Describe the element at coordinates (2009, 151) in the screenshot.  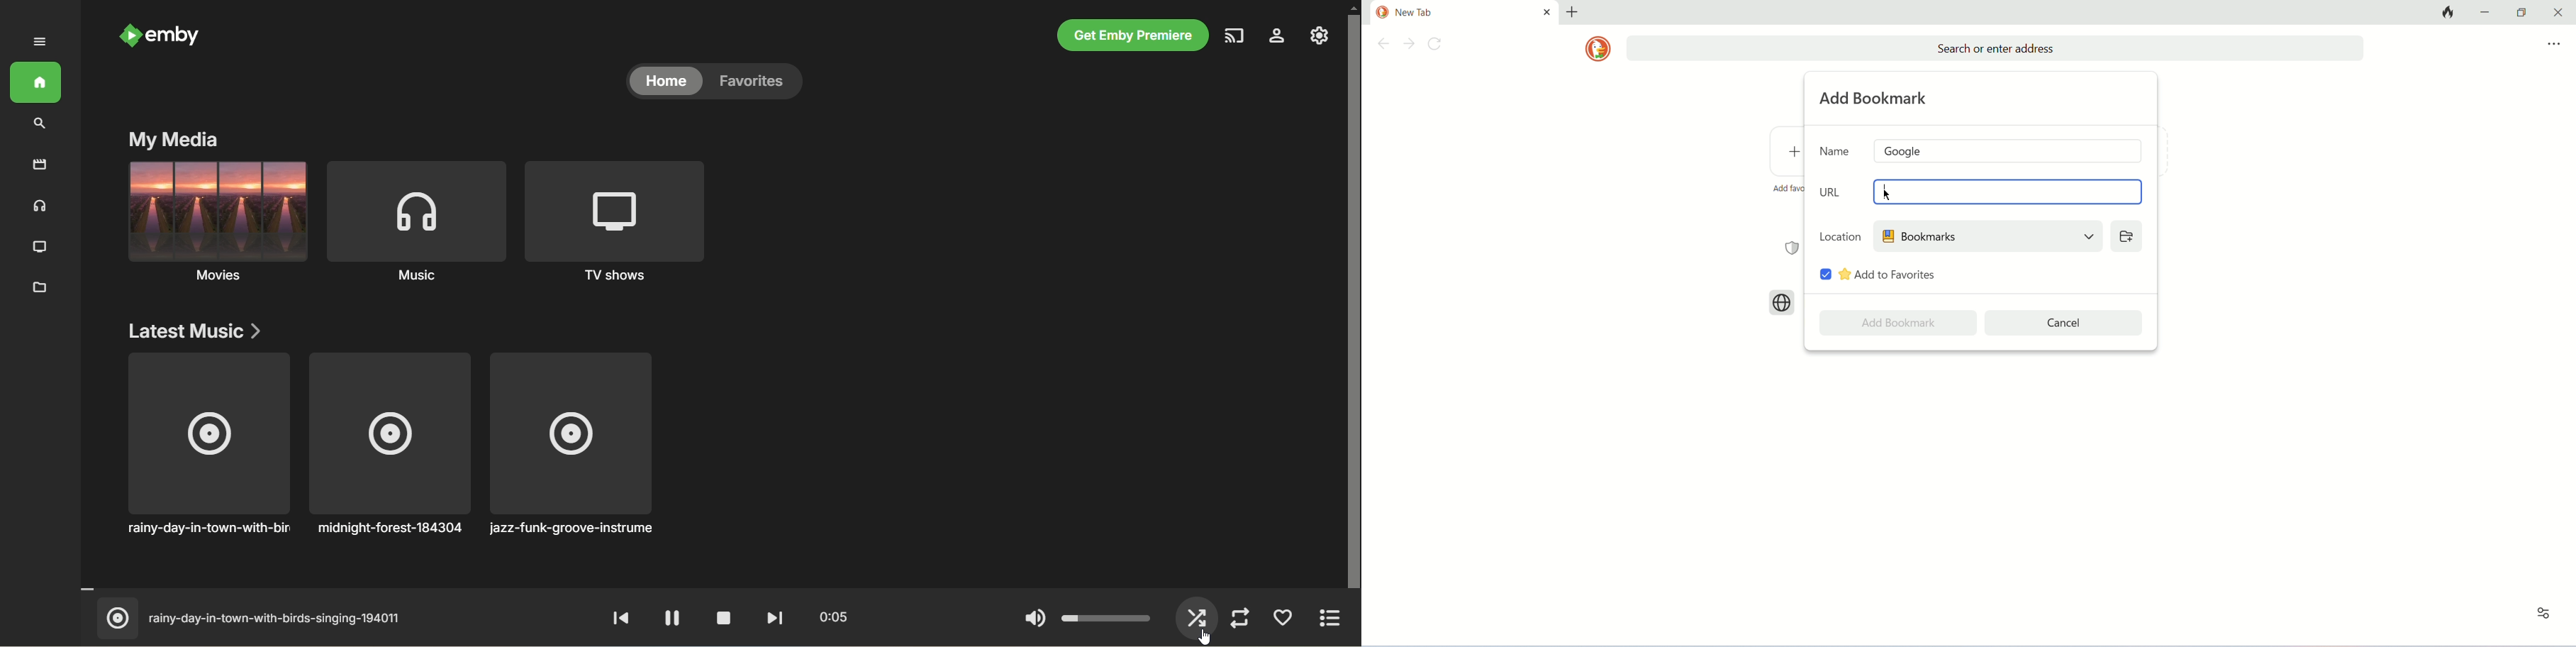
I see `google` at that location.